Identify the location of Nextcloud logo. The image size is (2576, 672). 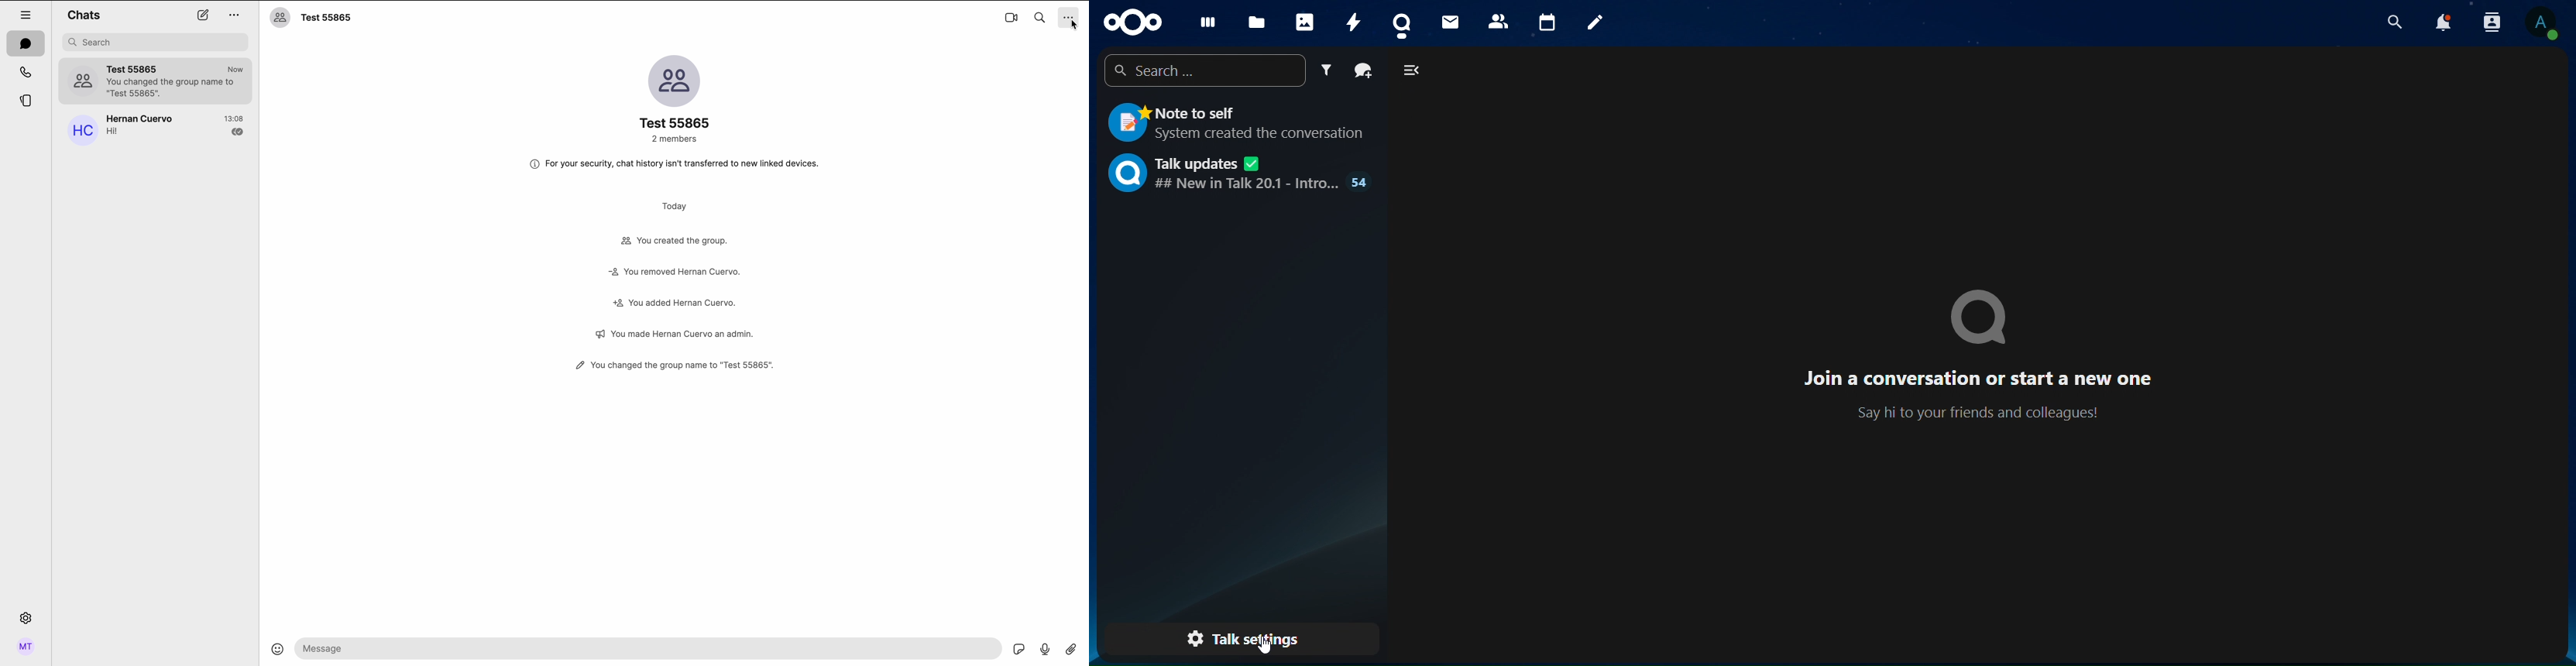
(1129, 21).